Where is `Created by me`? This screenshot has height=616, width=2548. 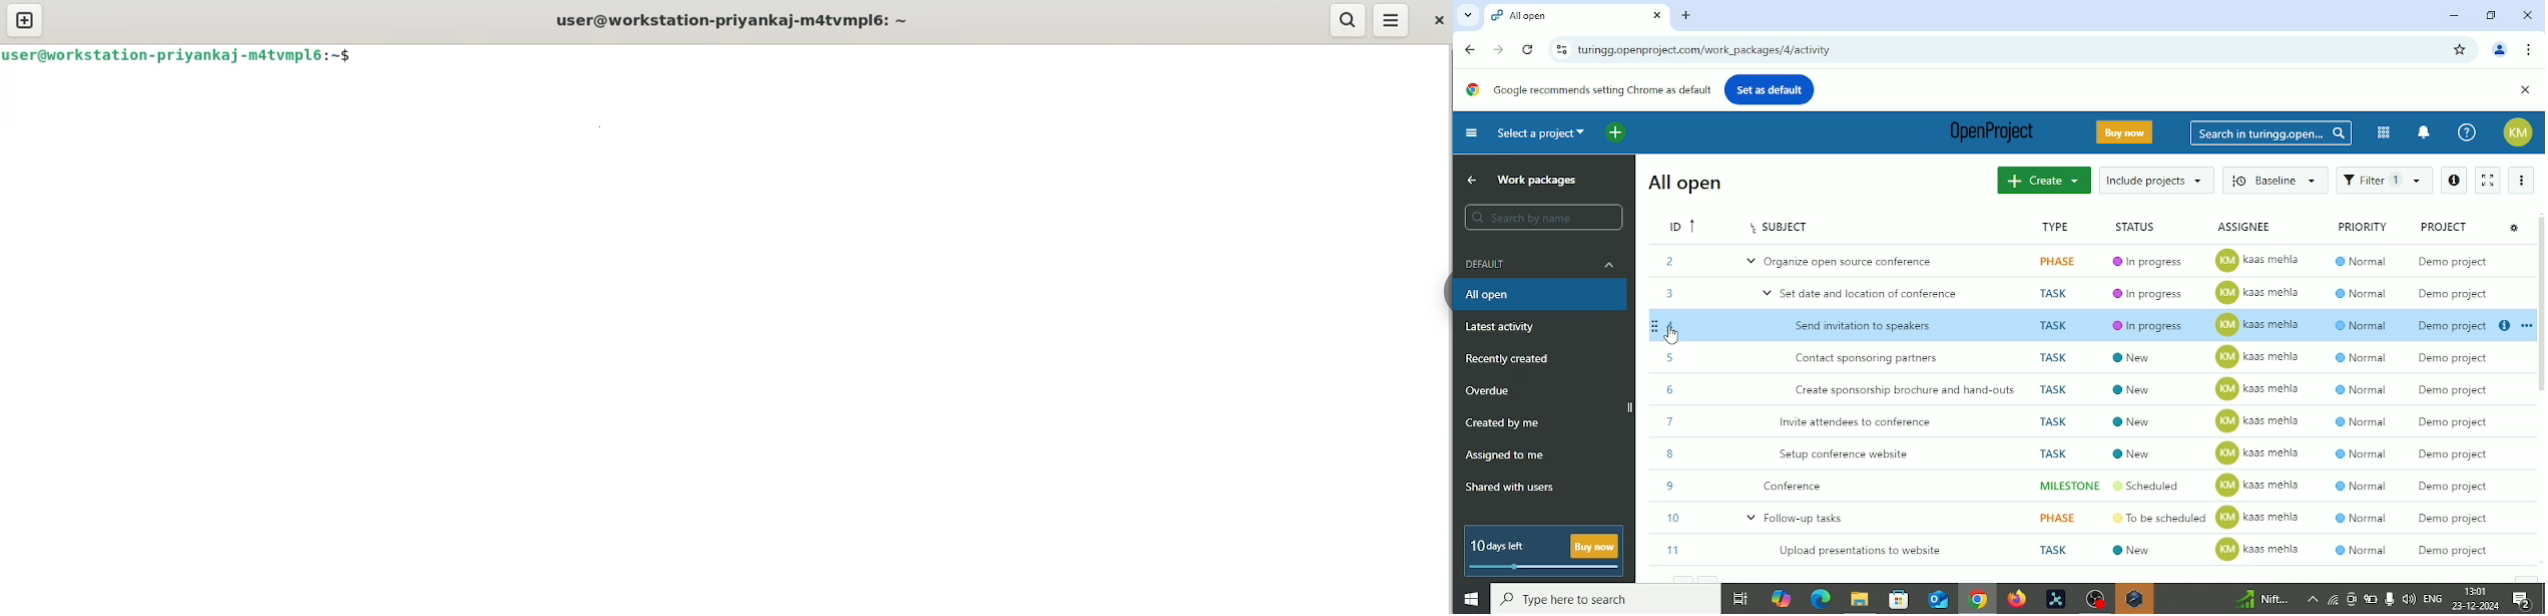 Created by me is located at coordinates (1505, 425).